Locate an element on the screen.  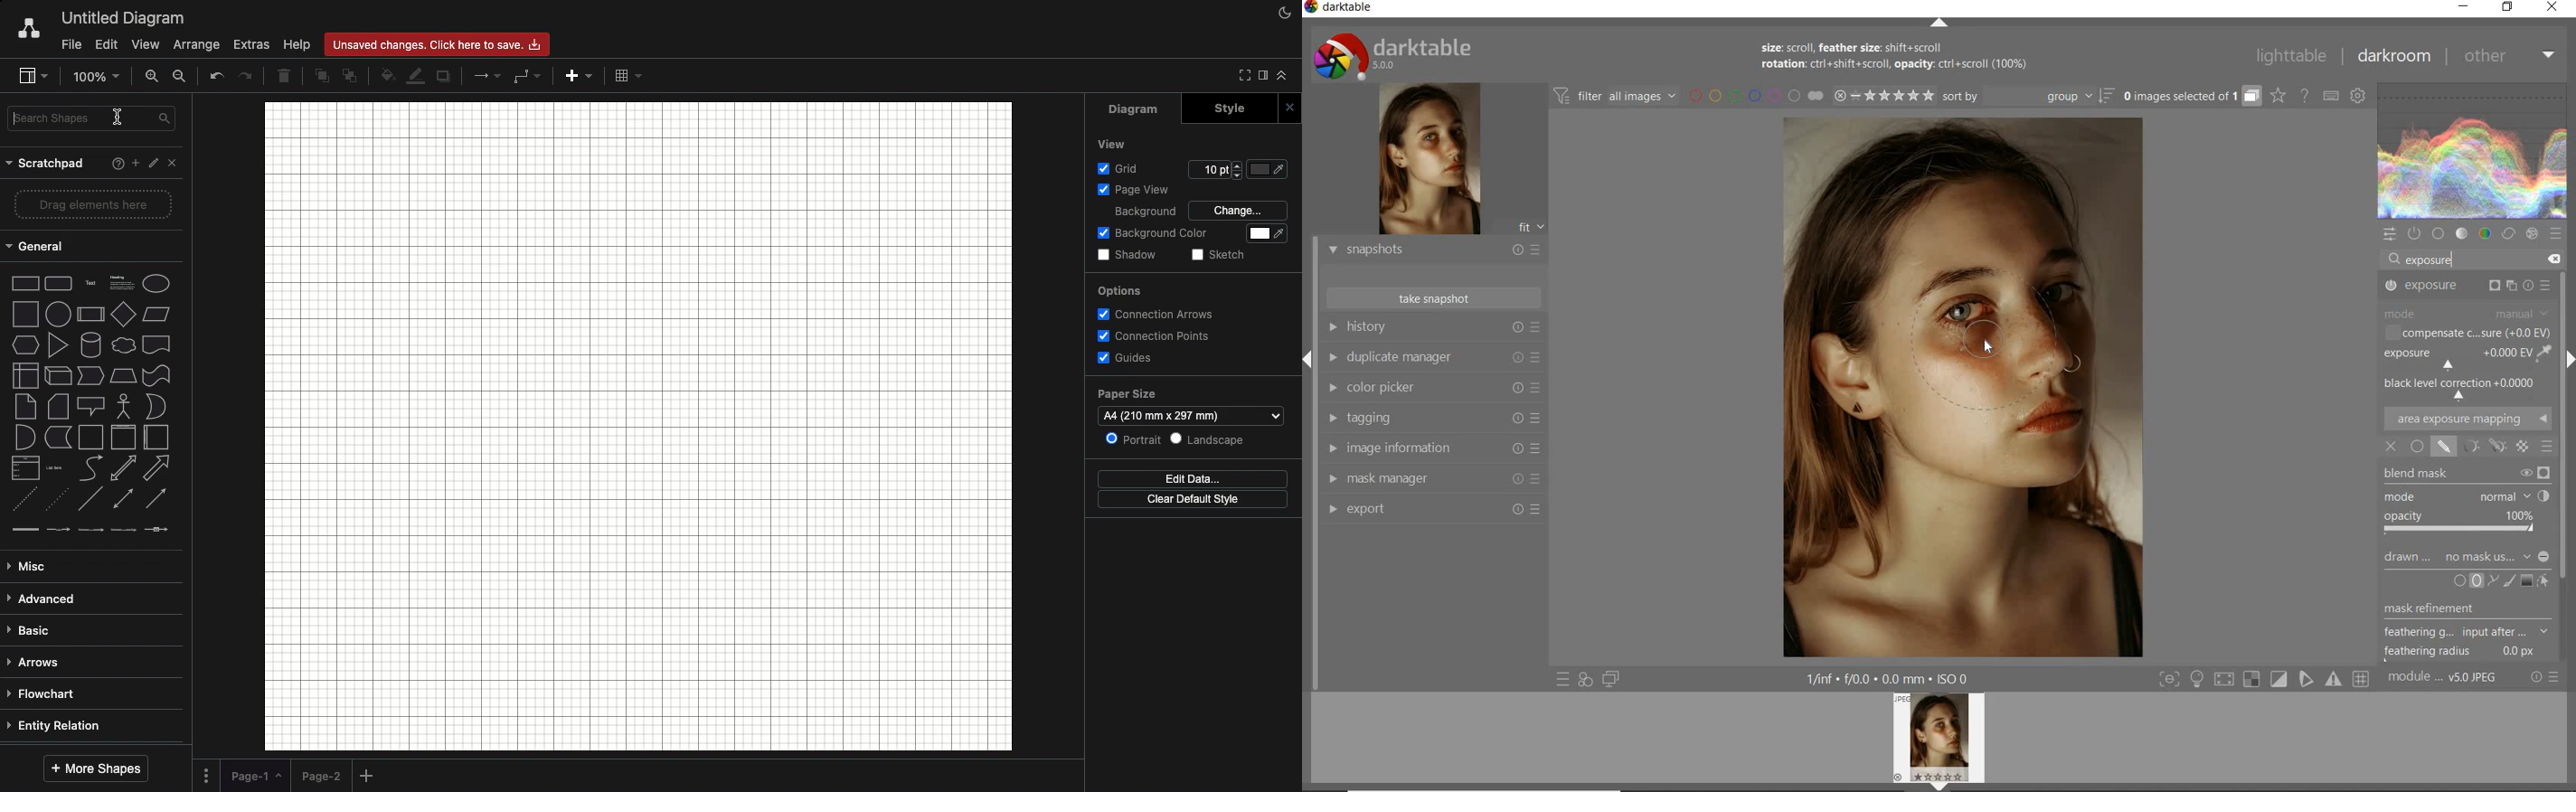
View is located at coordinates (146, 46).